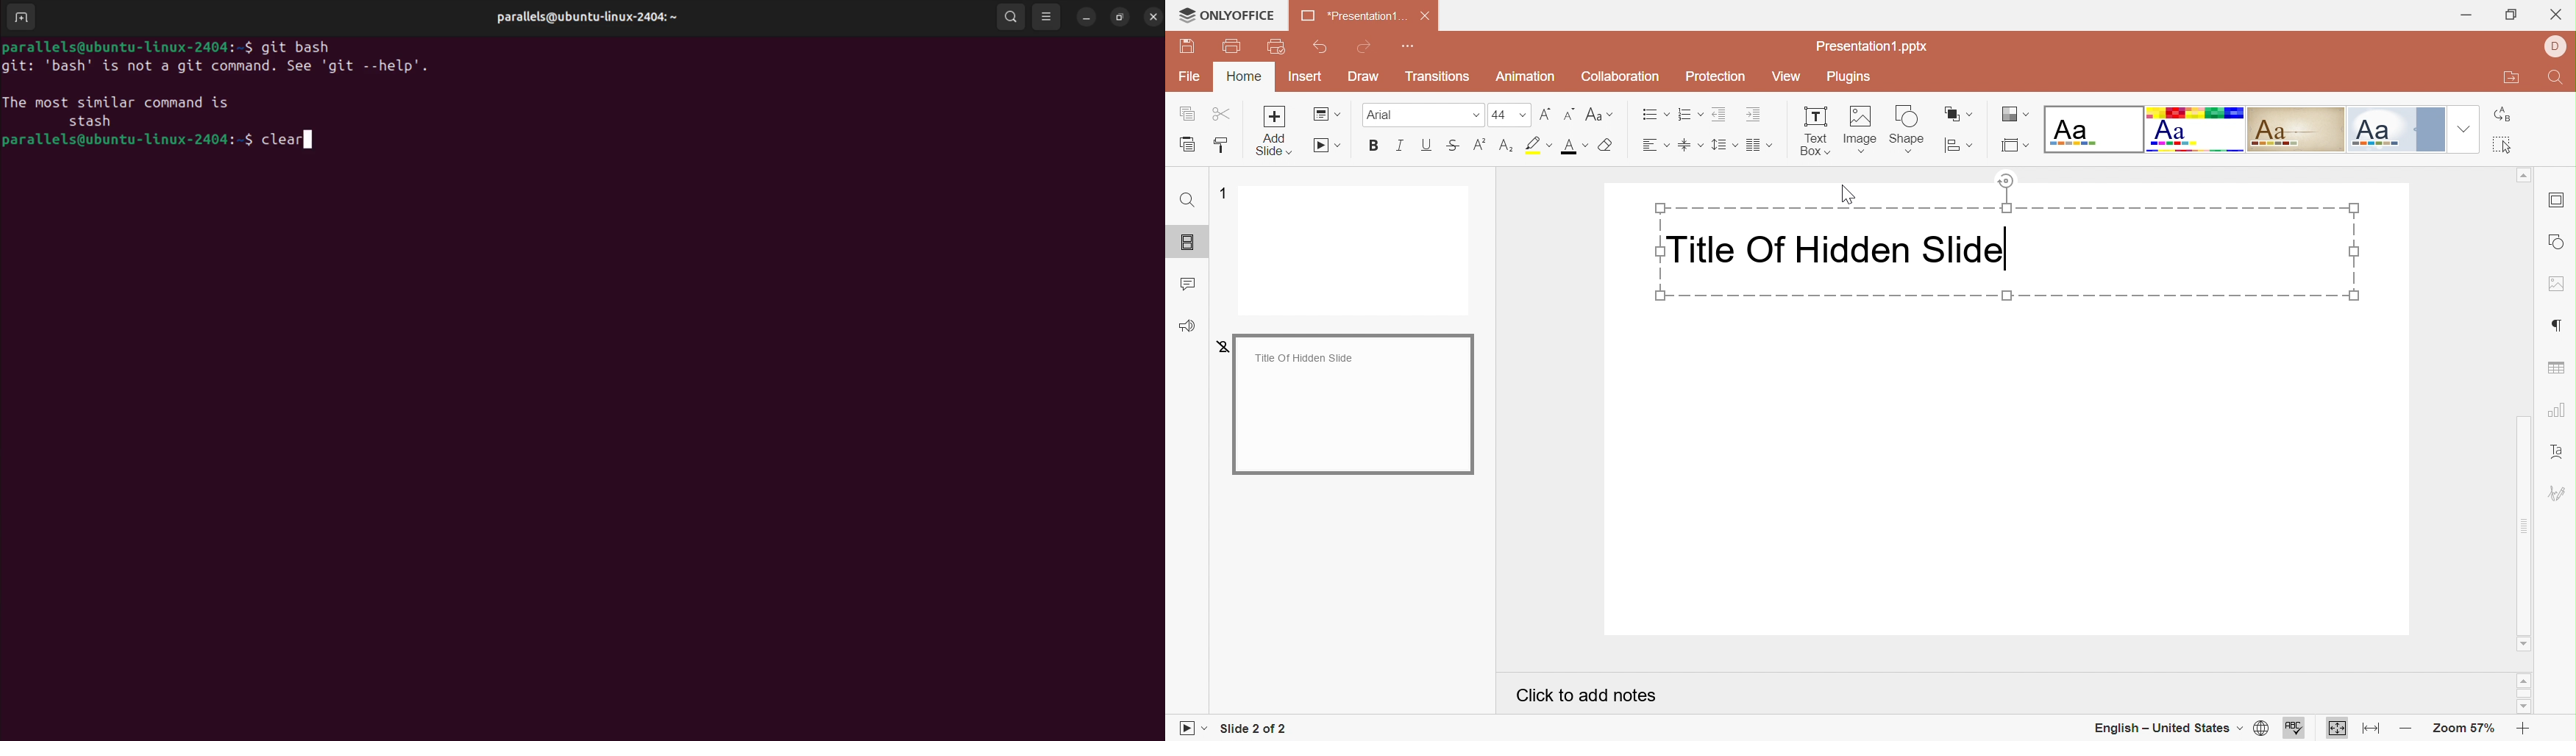  Describe the element at coordinates (1186, 45) in the screenshot. I see `Save` at that location.